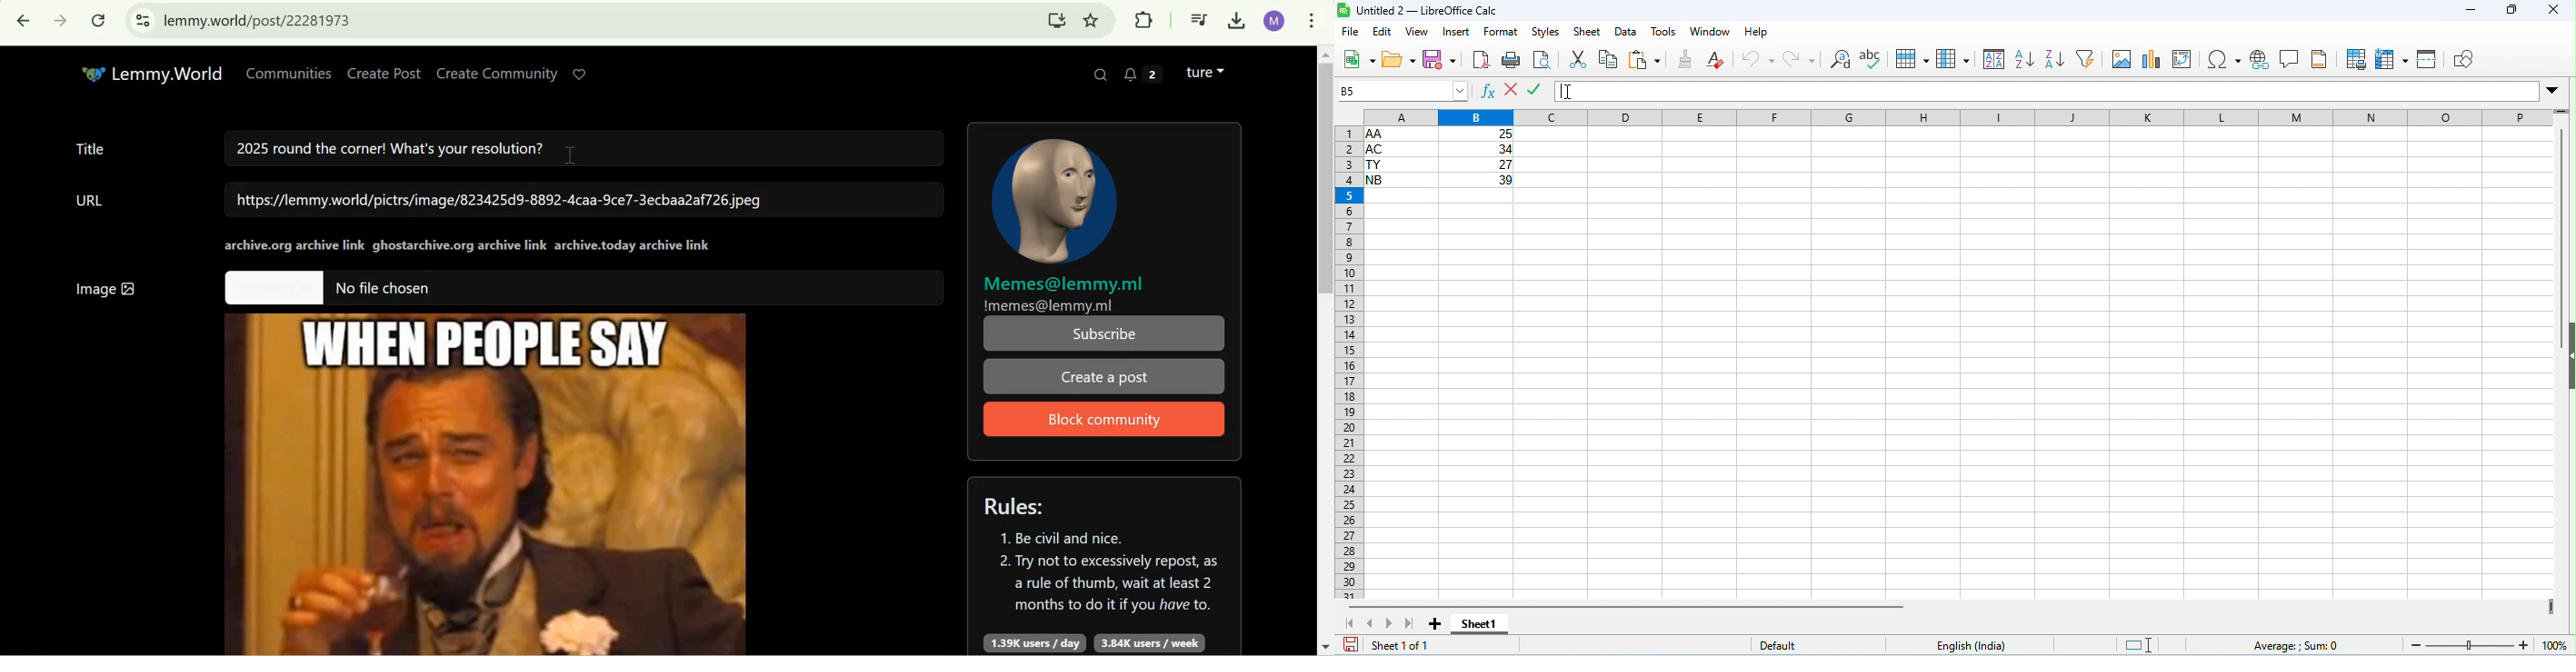 The width and height of the screenshot is (2576, 672). I want to click on drag to view rows, so click(2561, 112).